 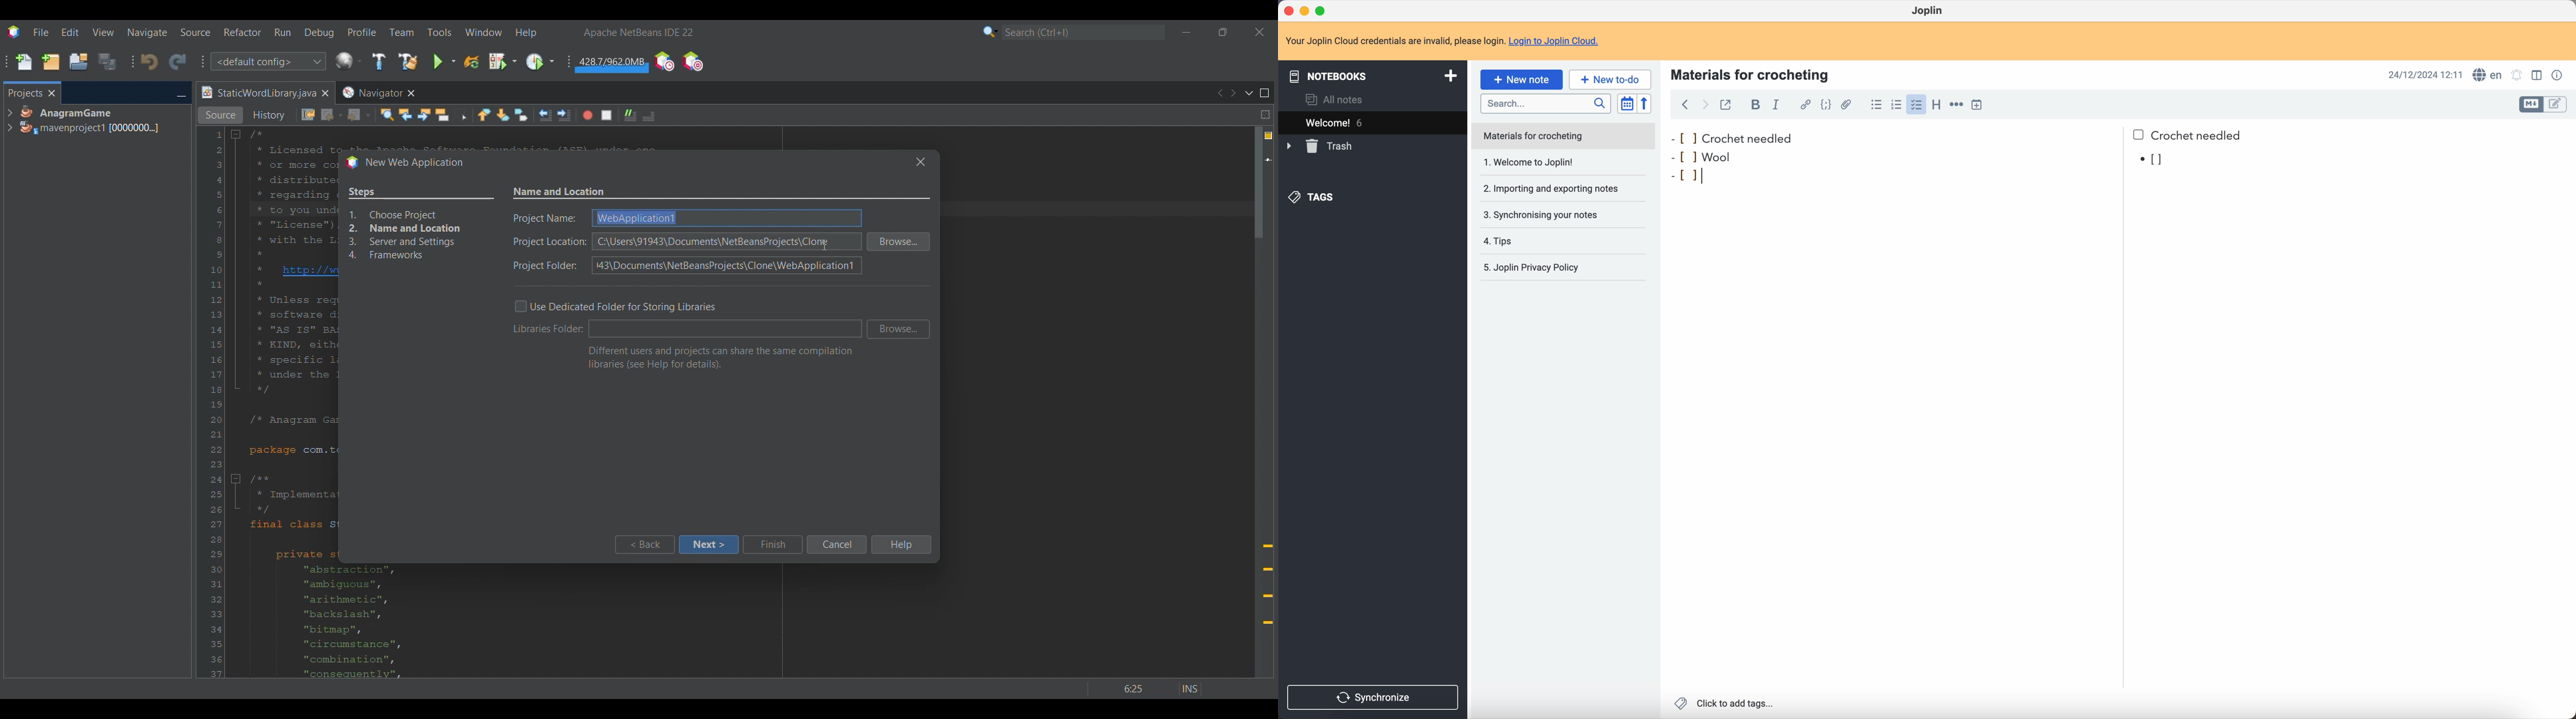 I want to click on horizontal rule, so click(x=1956, y=106).